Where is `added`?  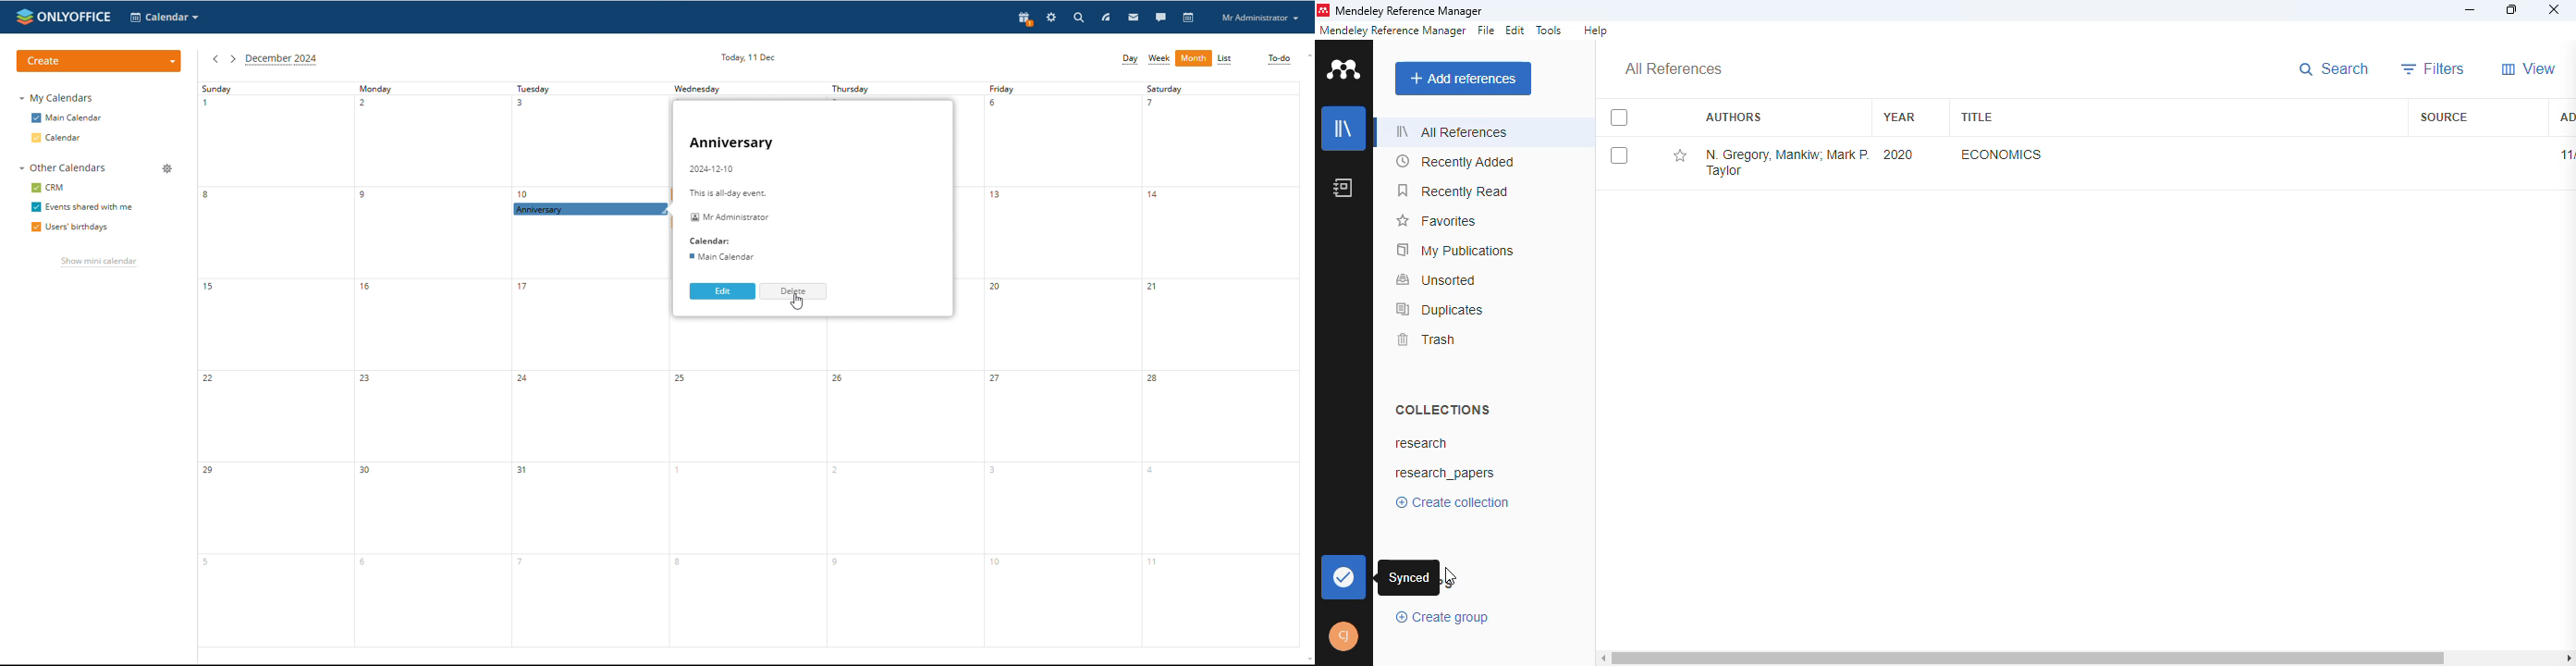
added is located at coordinates (2566, 117).